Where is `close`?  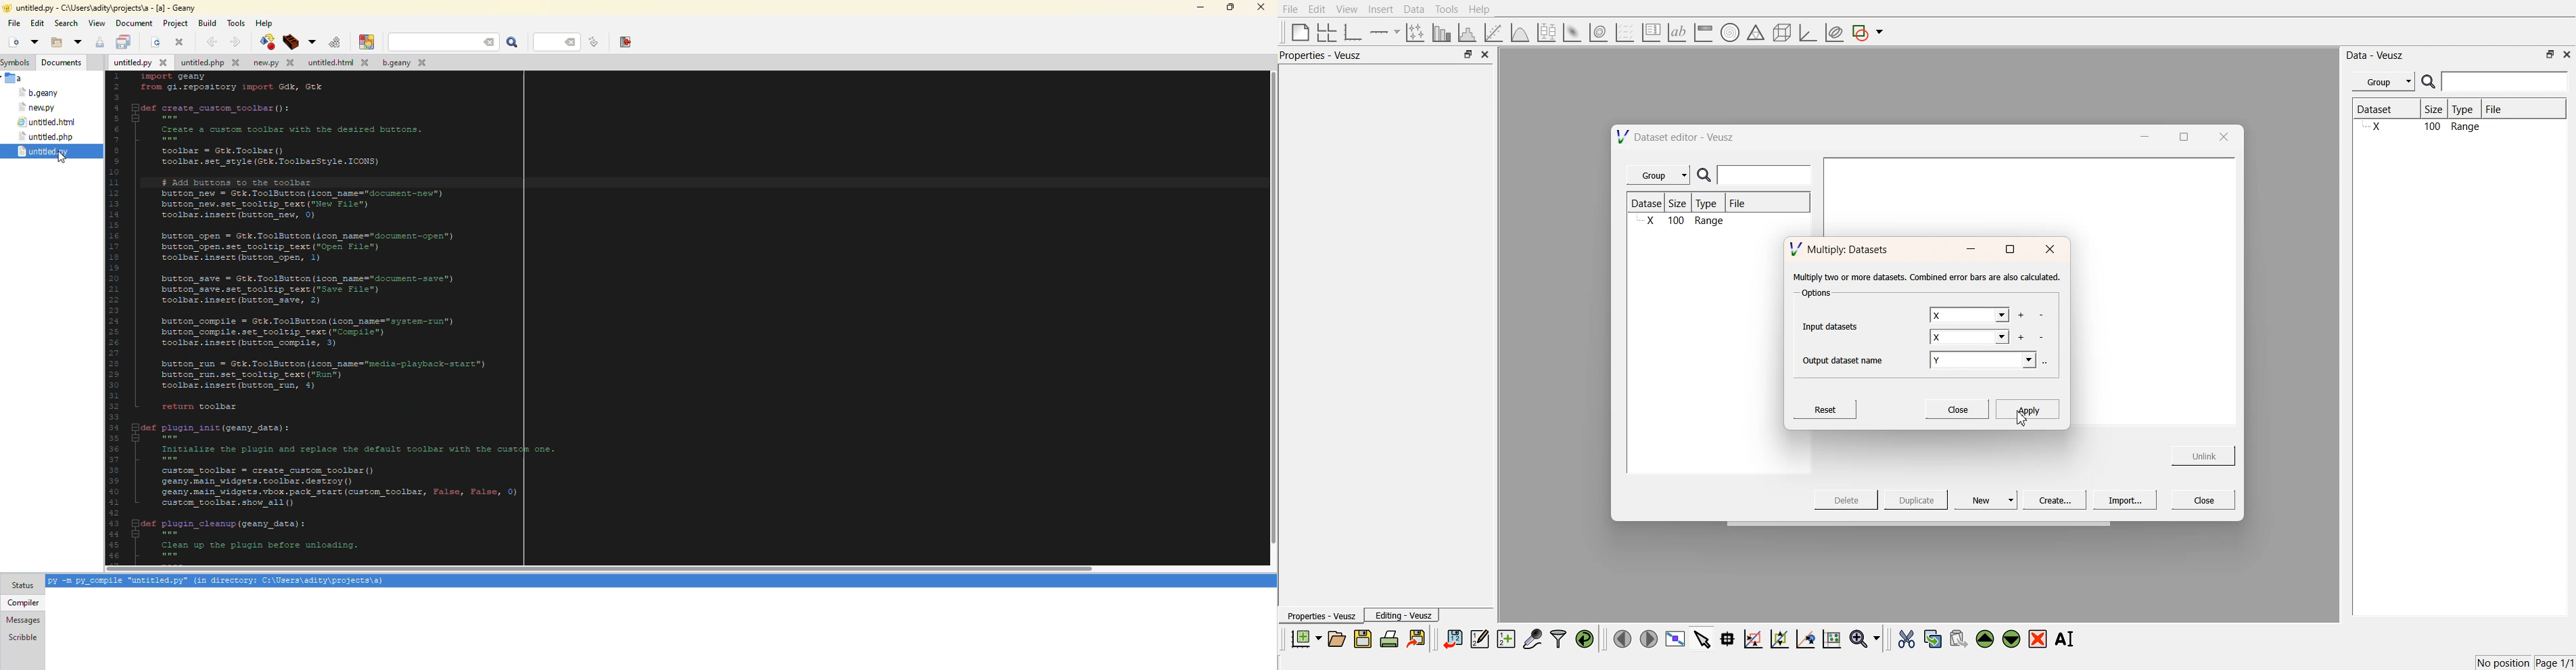 close is located at coordinates (2051, 250).